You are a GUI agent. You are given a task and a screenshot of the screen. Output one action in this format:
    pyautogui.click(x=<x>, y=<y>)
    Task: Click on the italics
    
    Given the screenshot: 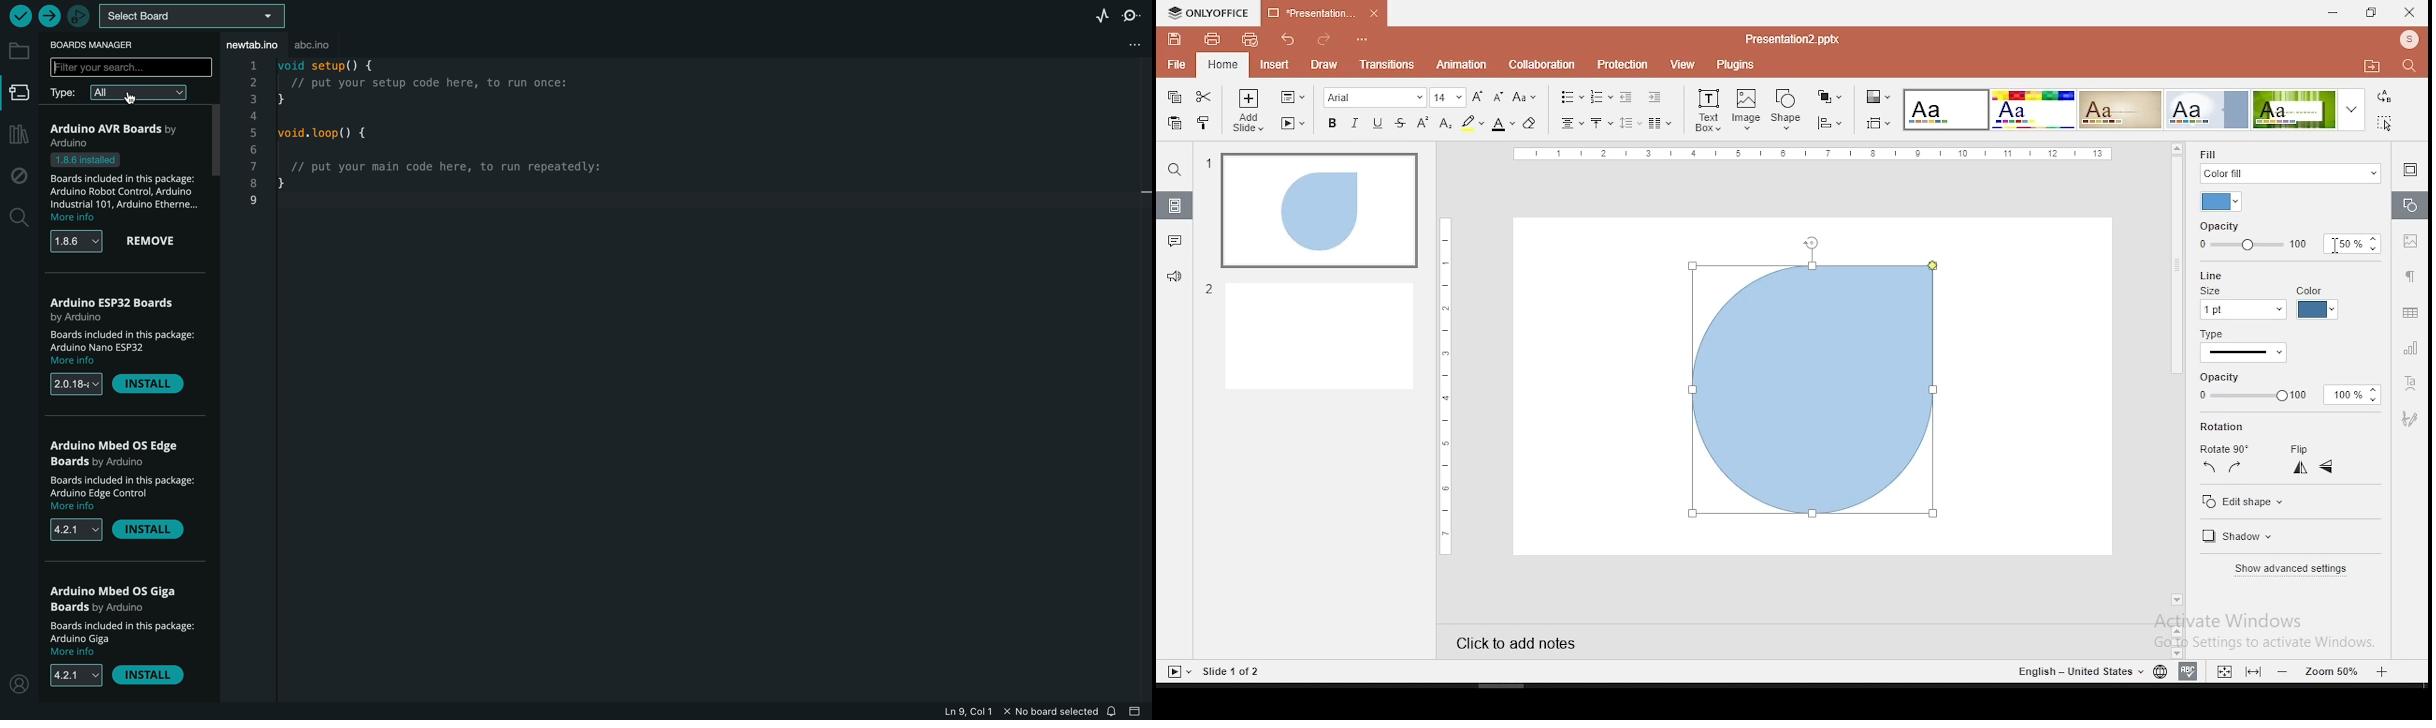 What is the action you would take?
    pyautogui.click(x=1353, y=124)
    